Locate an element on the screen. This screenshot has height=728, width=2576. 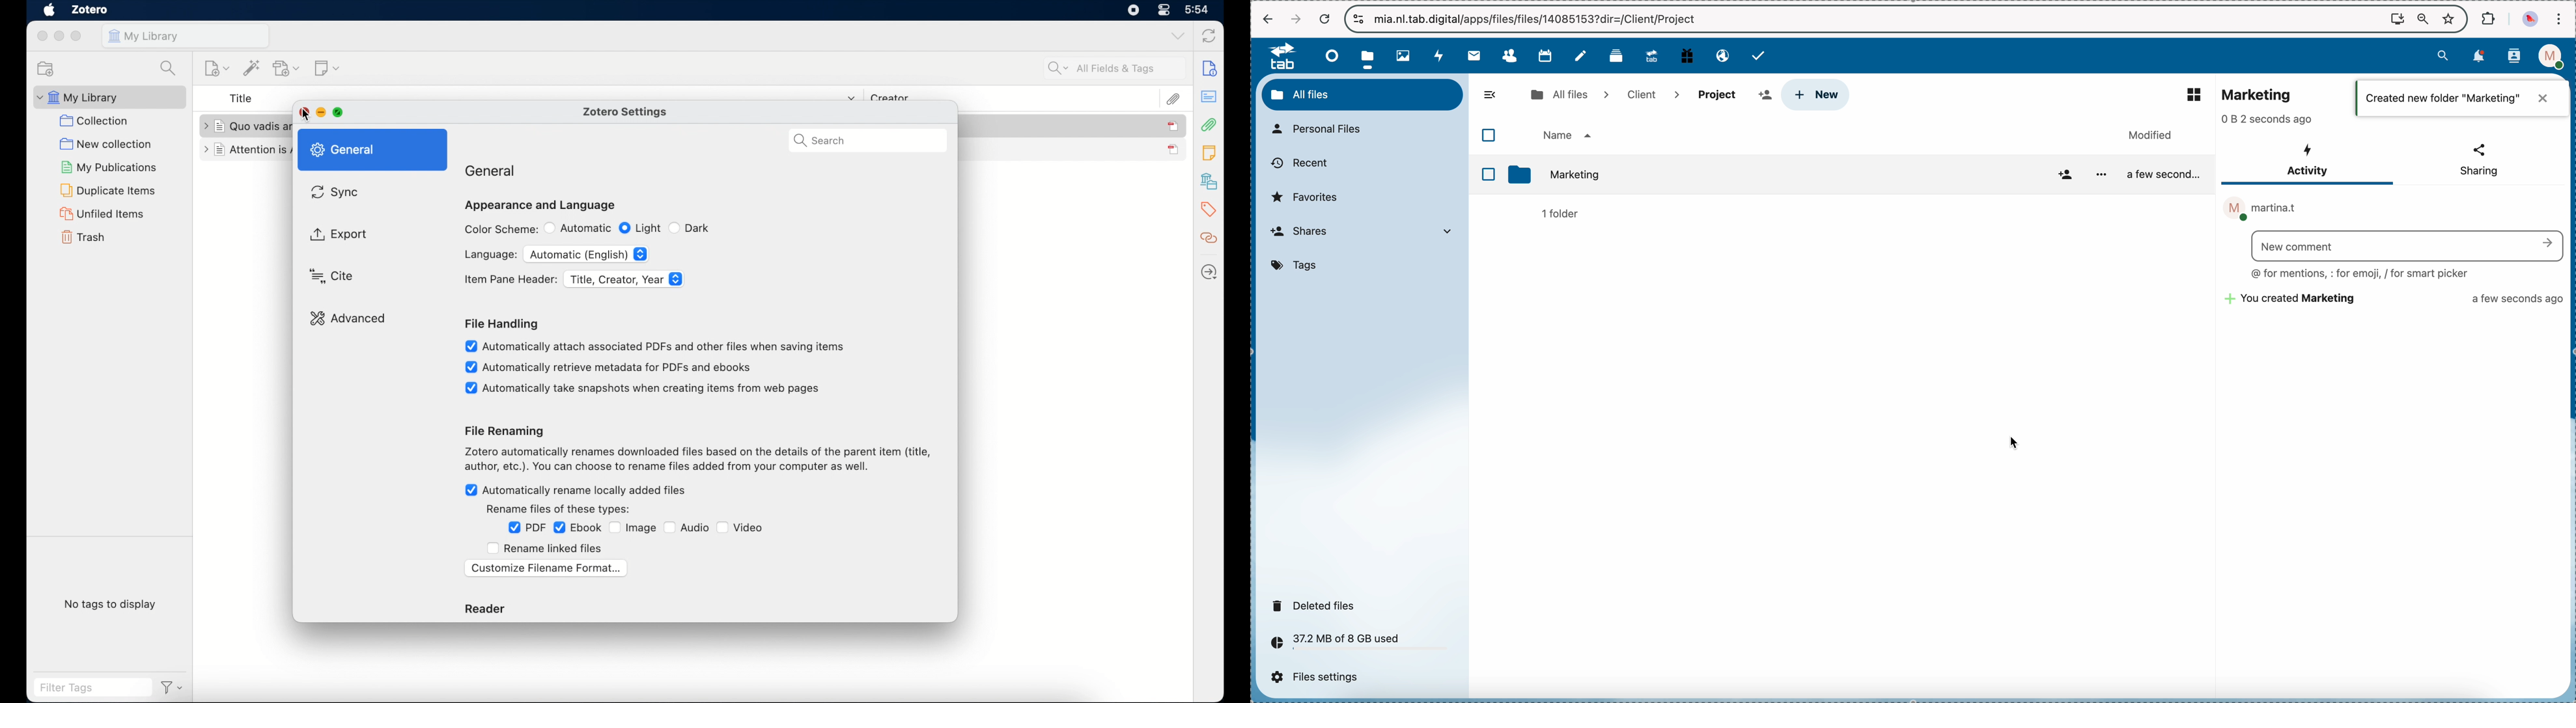
contacts is located at coordinates (2514, 57).